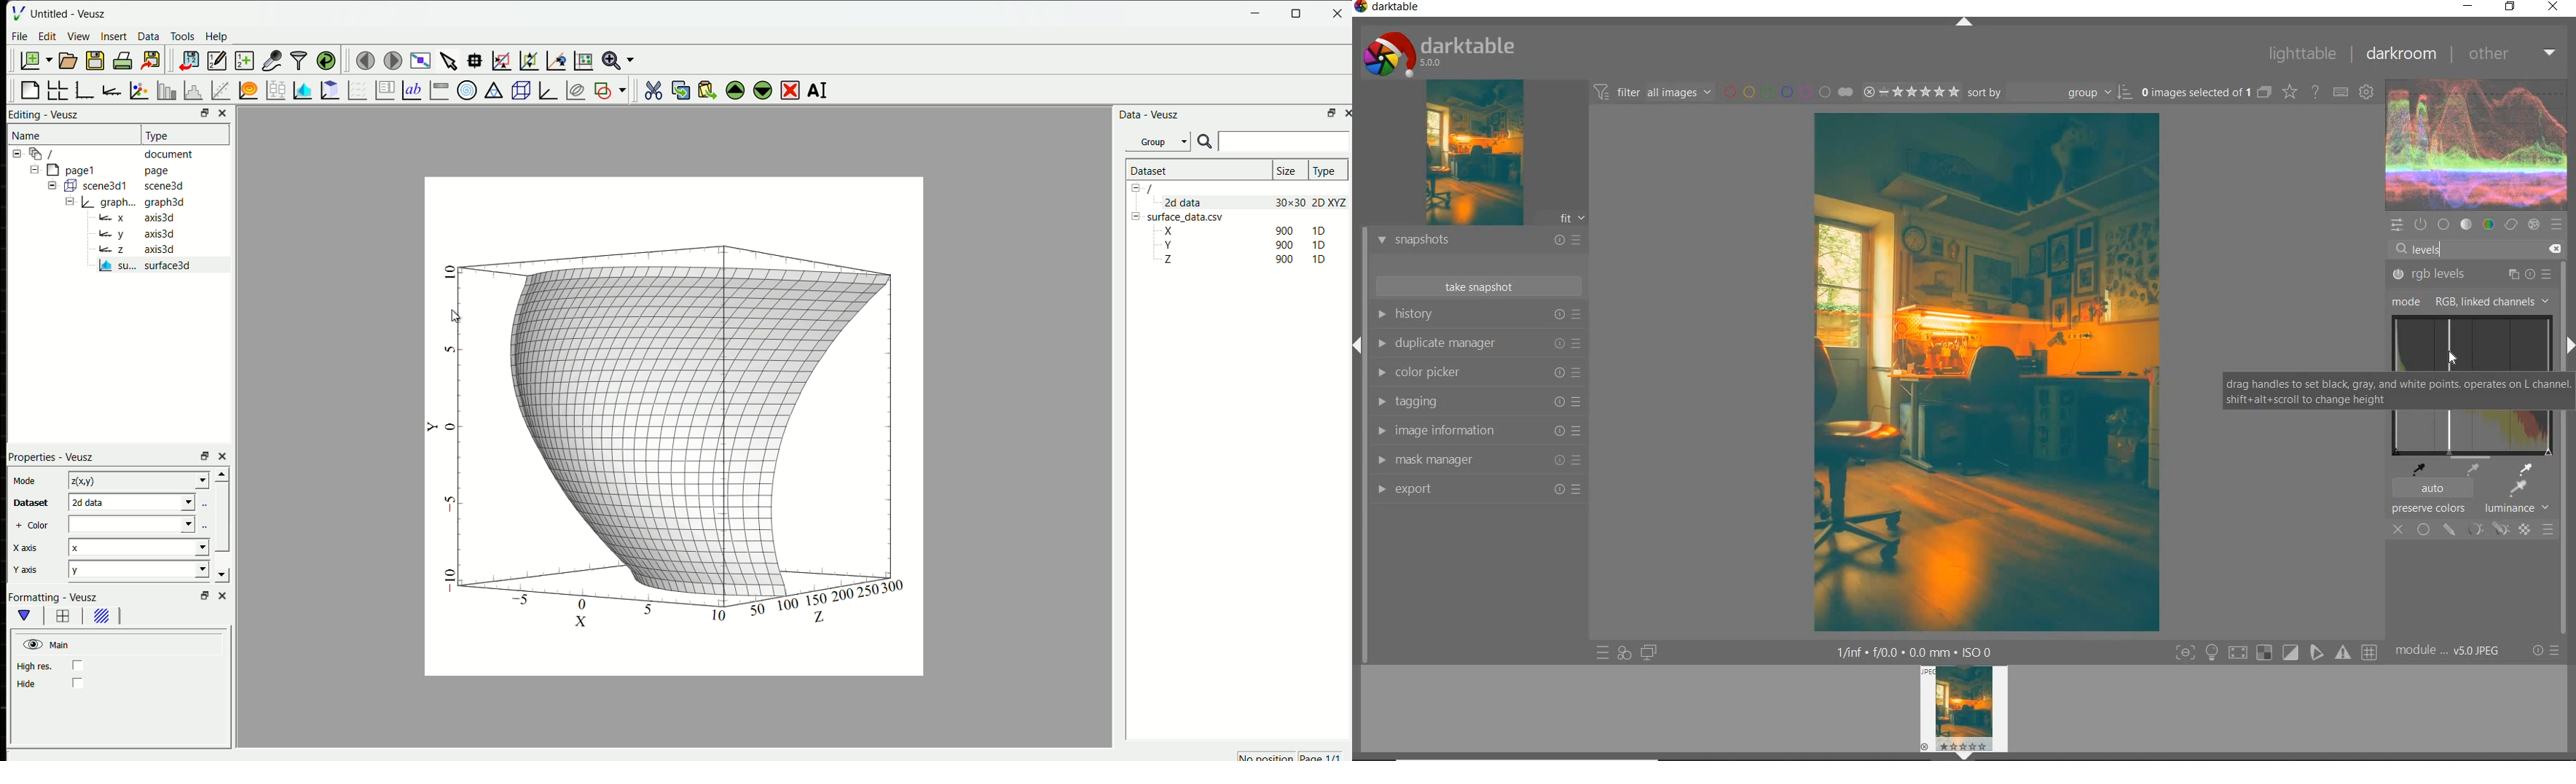  Describe the element at coordinates (159, 234) in the screenshot. I see `axis3d` at that location.